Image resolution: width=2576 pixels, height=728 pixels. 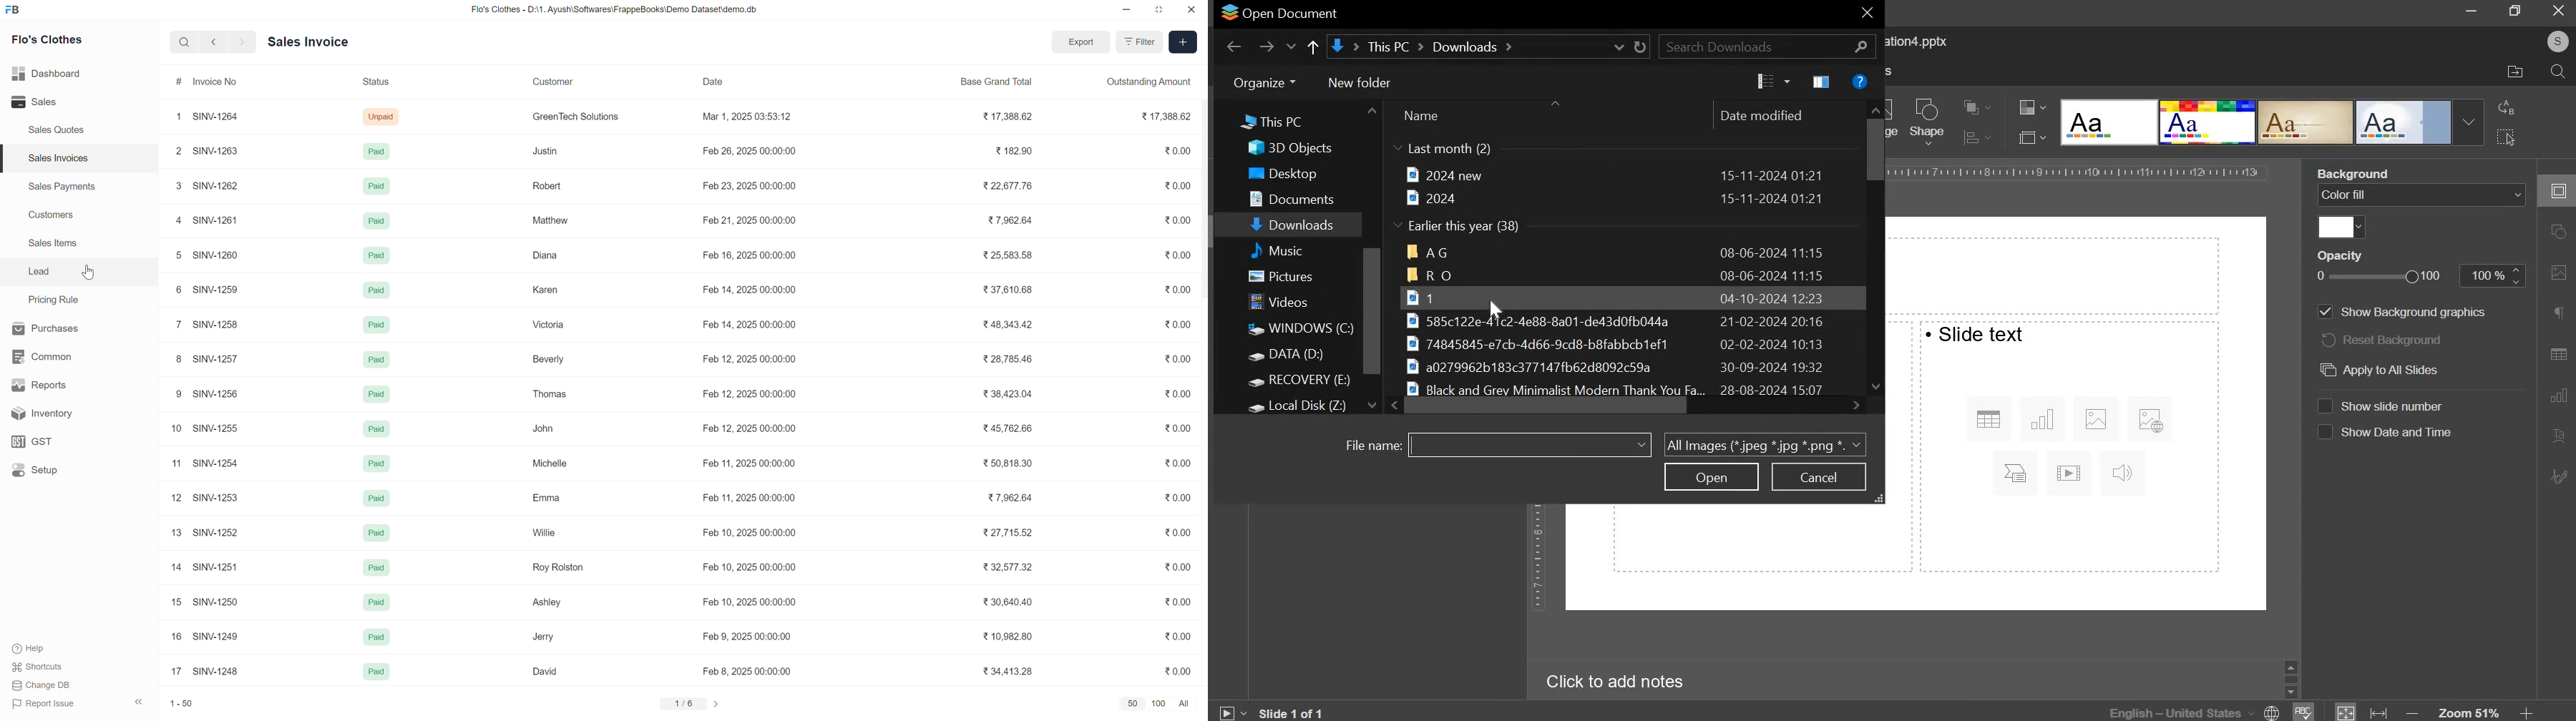 I want to click on forward, so click(x=1267, y=46).